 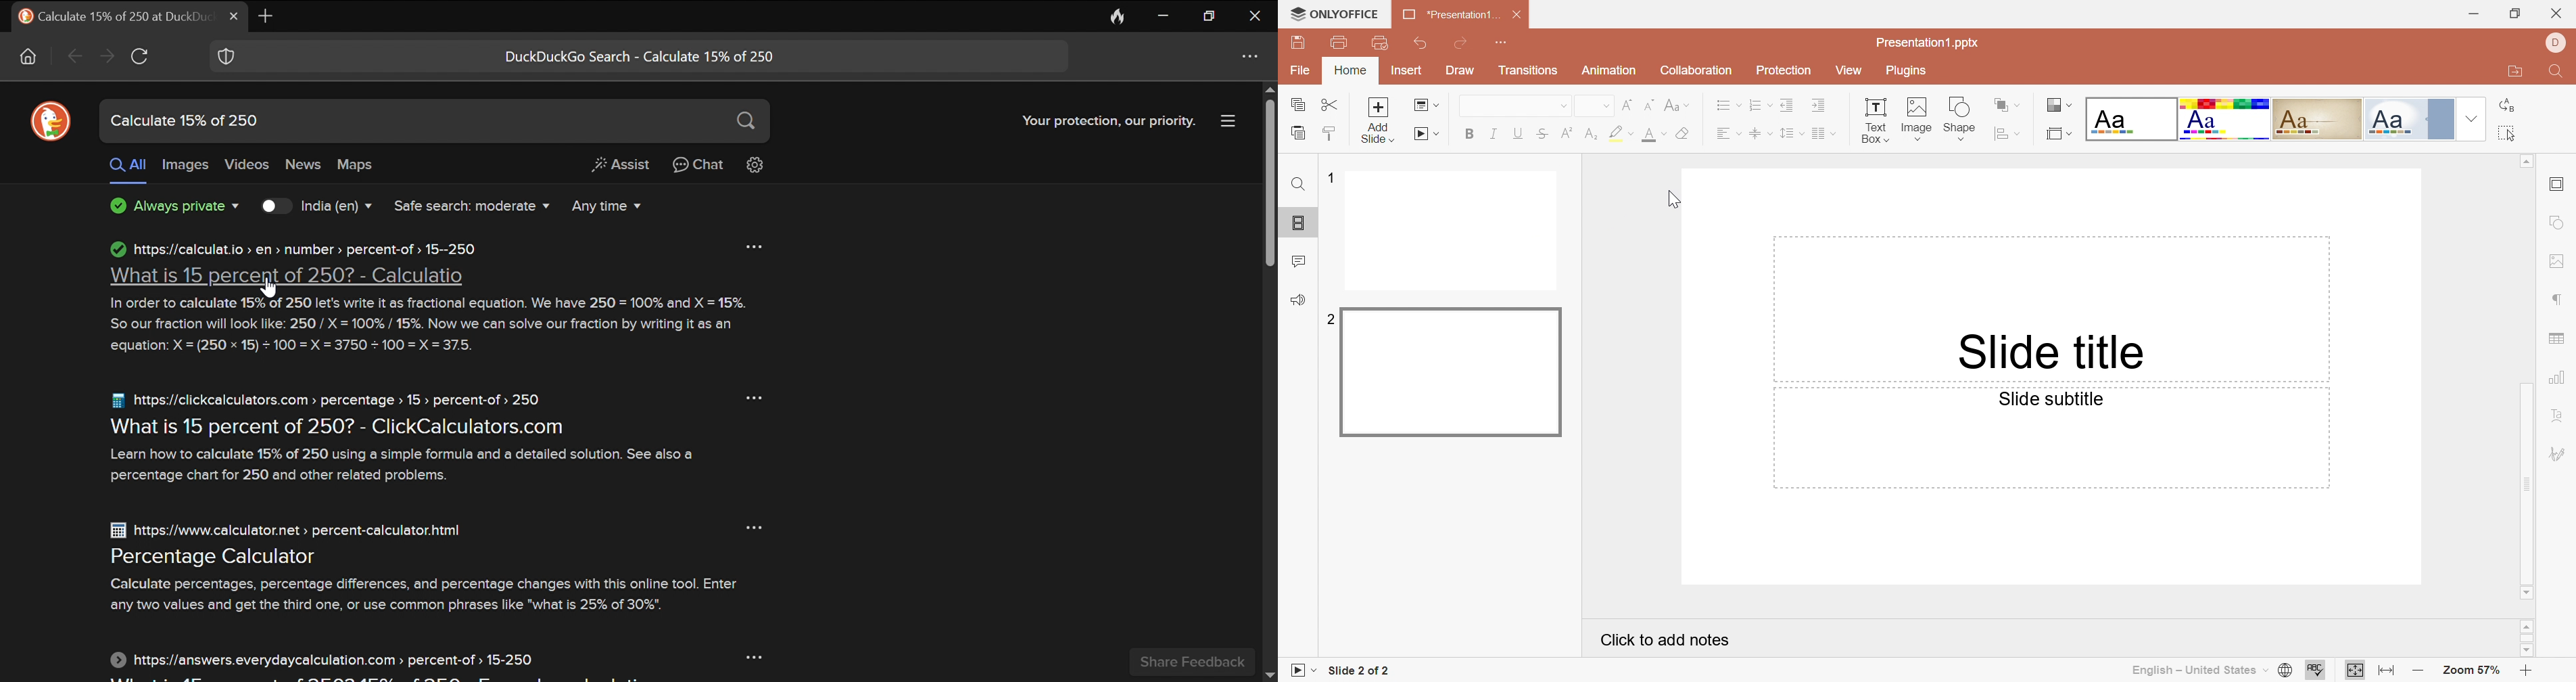 I want to click on close, so click(x=1256, y=17).